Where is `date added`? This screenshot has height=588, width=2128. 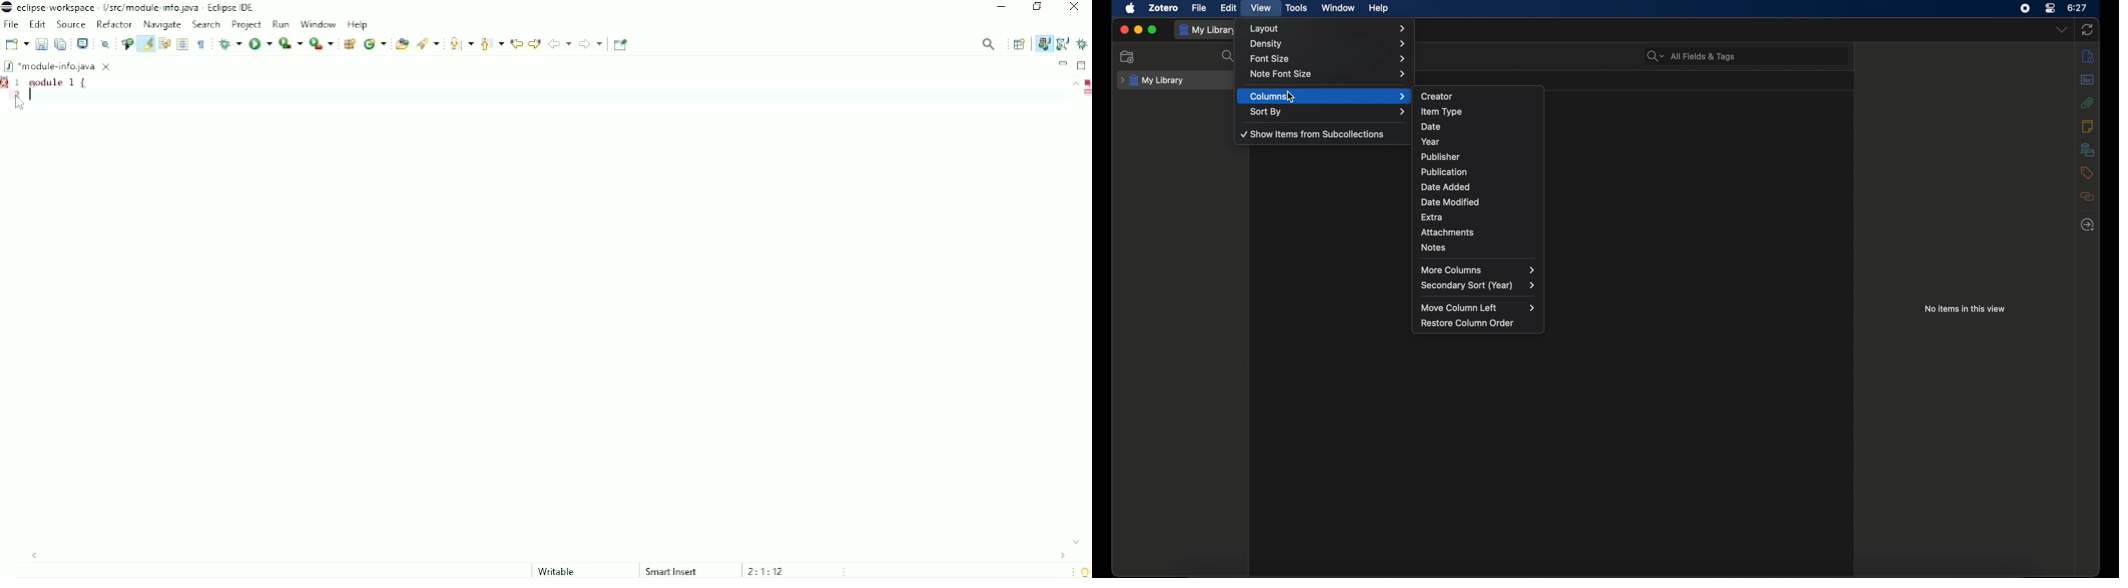 date added is located at coordinates (1446, 187).